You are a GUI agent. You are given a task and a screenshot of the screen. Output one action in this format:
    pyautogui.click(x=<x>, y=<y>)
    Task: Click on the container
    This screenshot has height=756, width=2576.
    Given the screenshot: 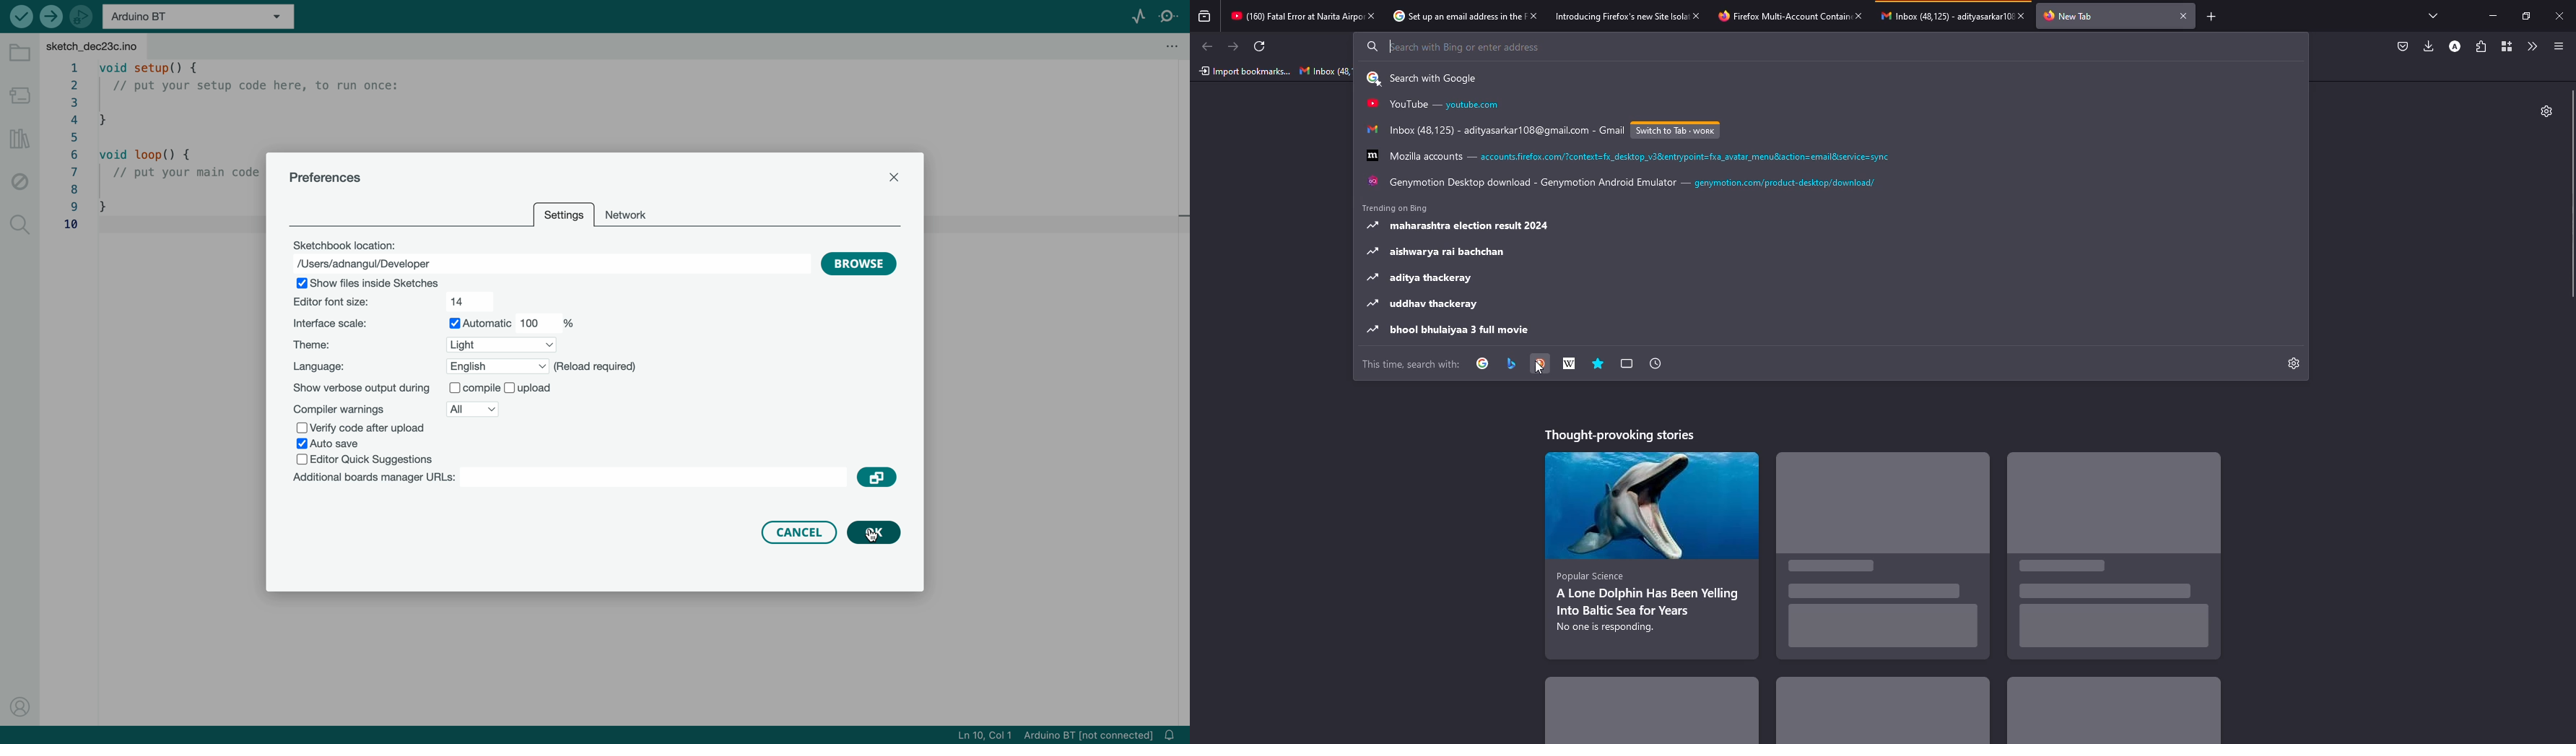 What is the action you would take?
    pyautogui.click(x=2505, y=46)
    